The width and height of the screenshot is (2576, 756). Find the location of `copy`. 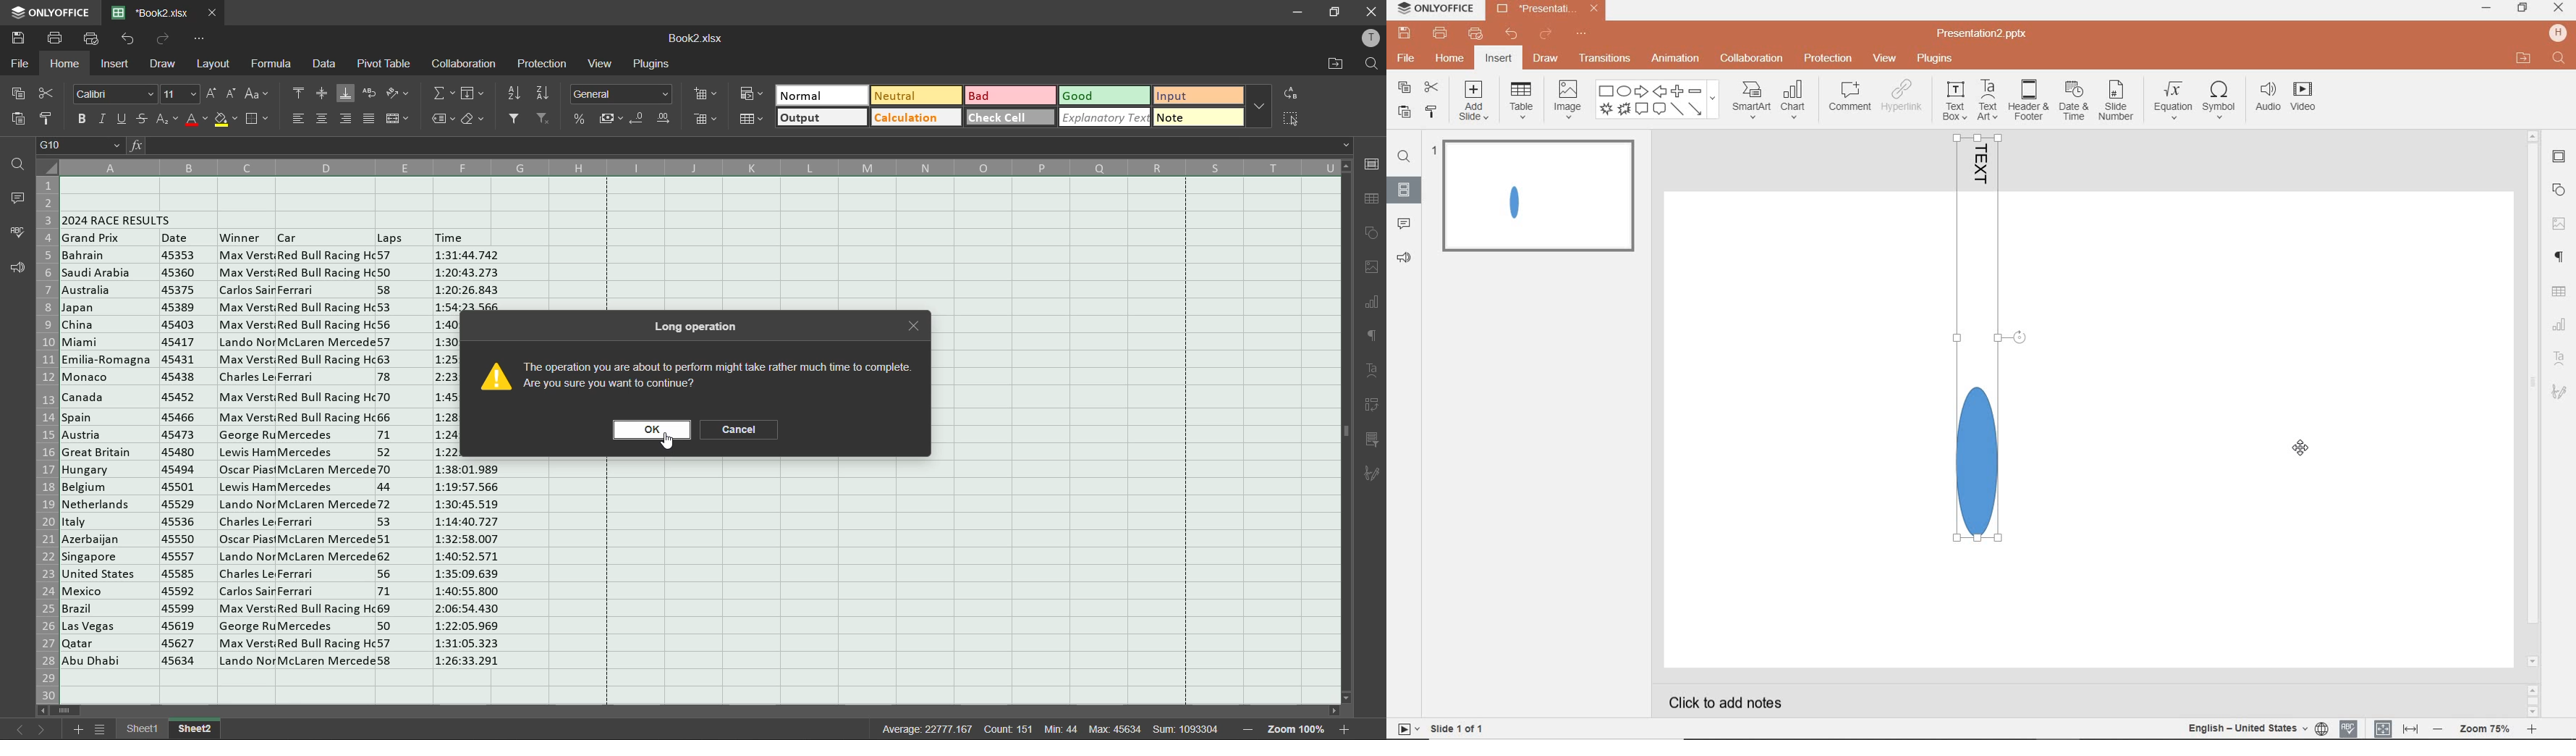

copy is located at coordinates (1404, 87).